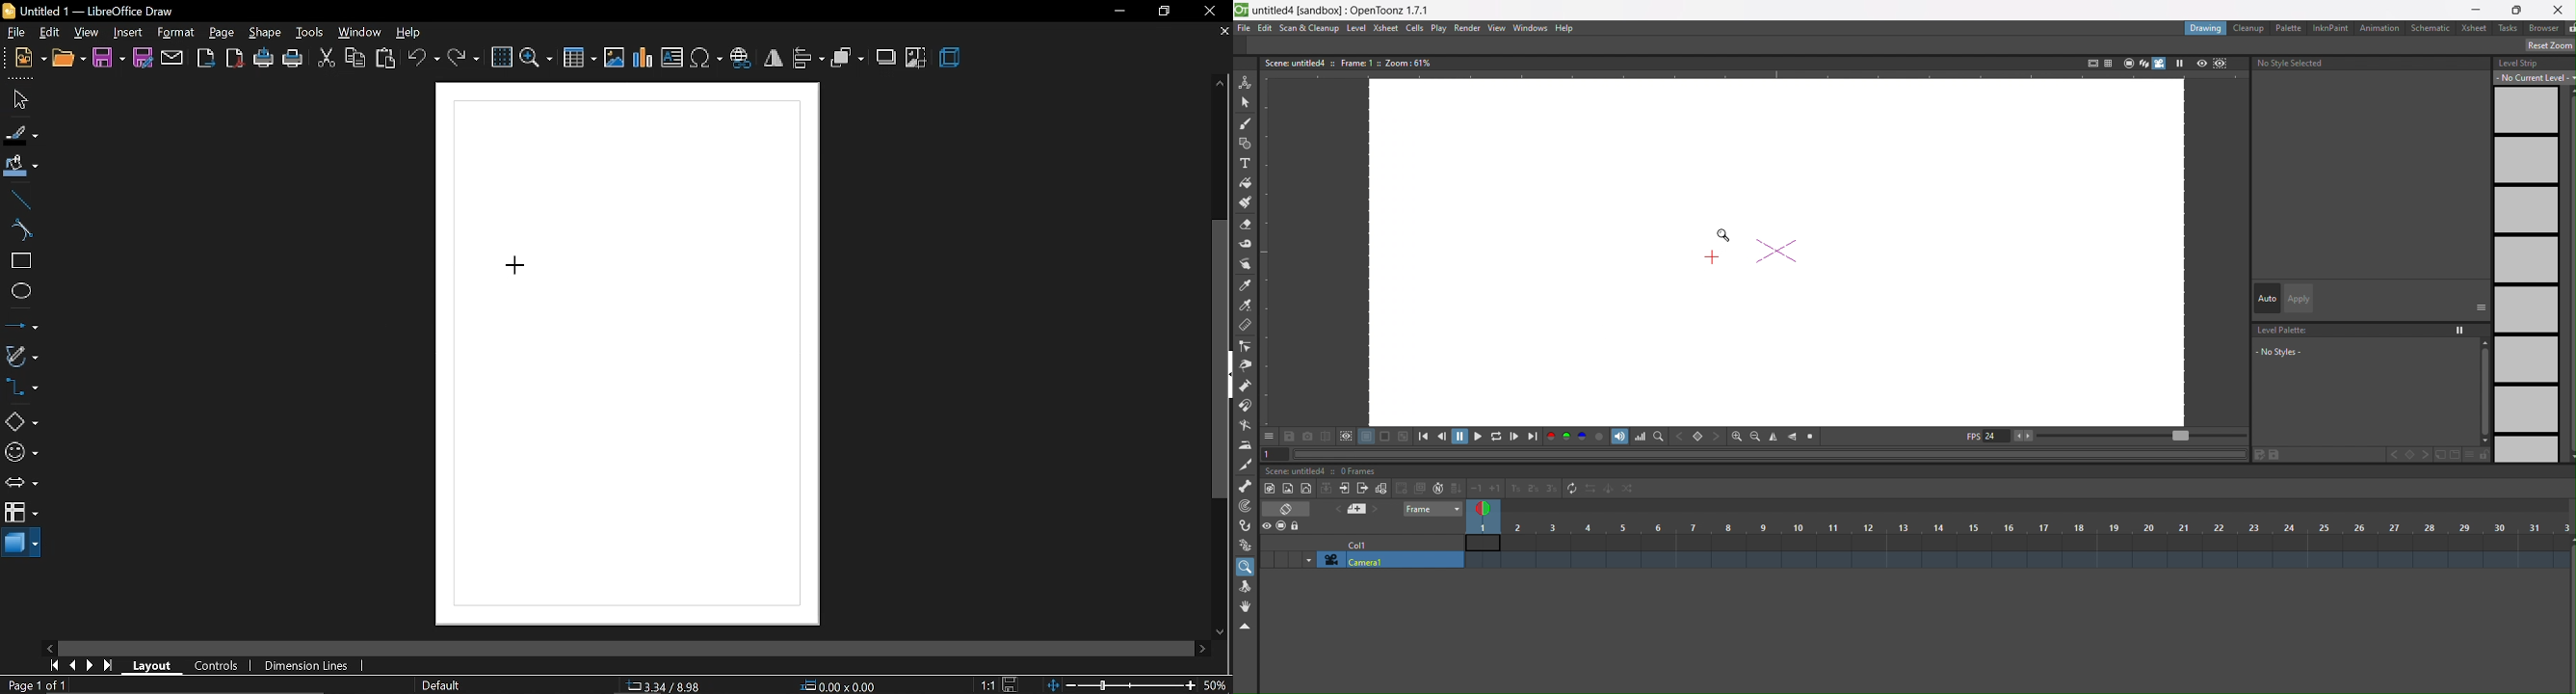 The height and width of the screenshot is (700, 2576). Describe the element at coordinates (1212, 10) in the screenshot. I see `close` at that location.